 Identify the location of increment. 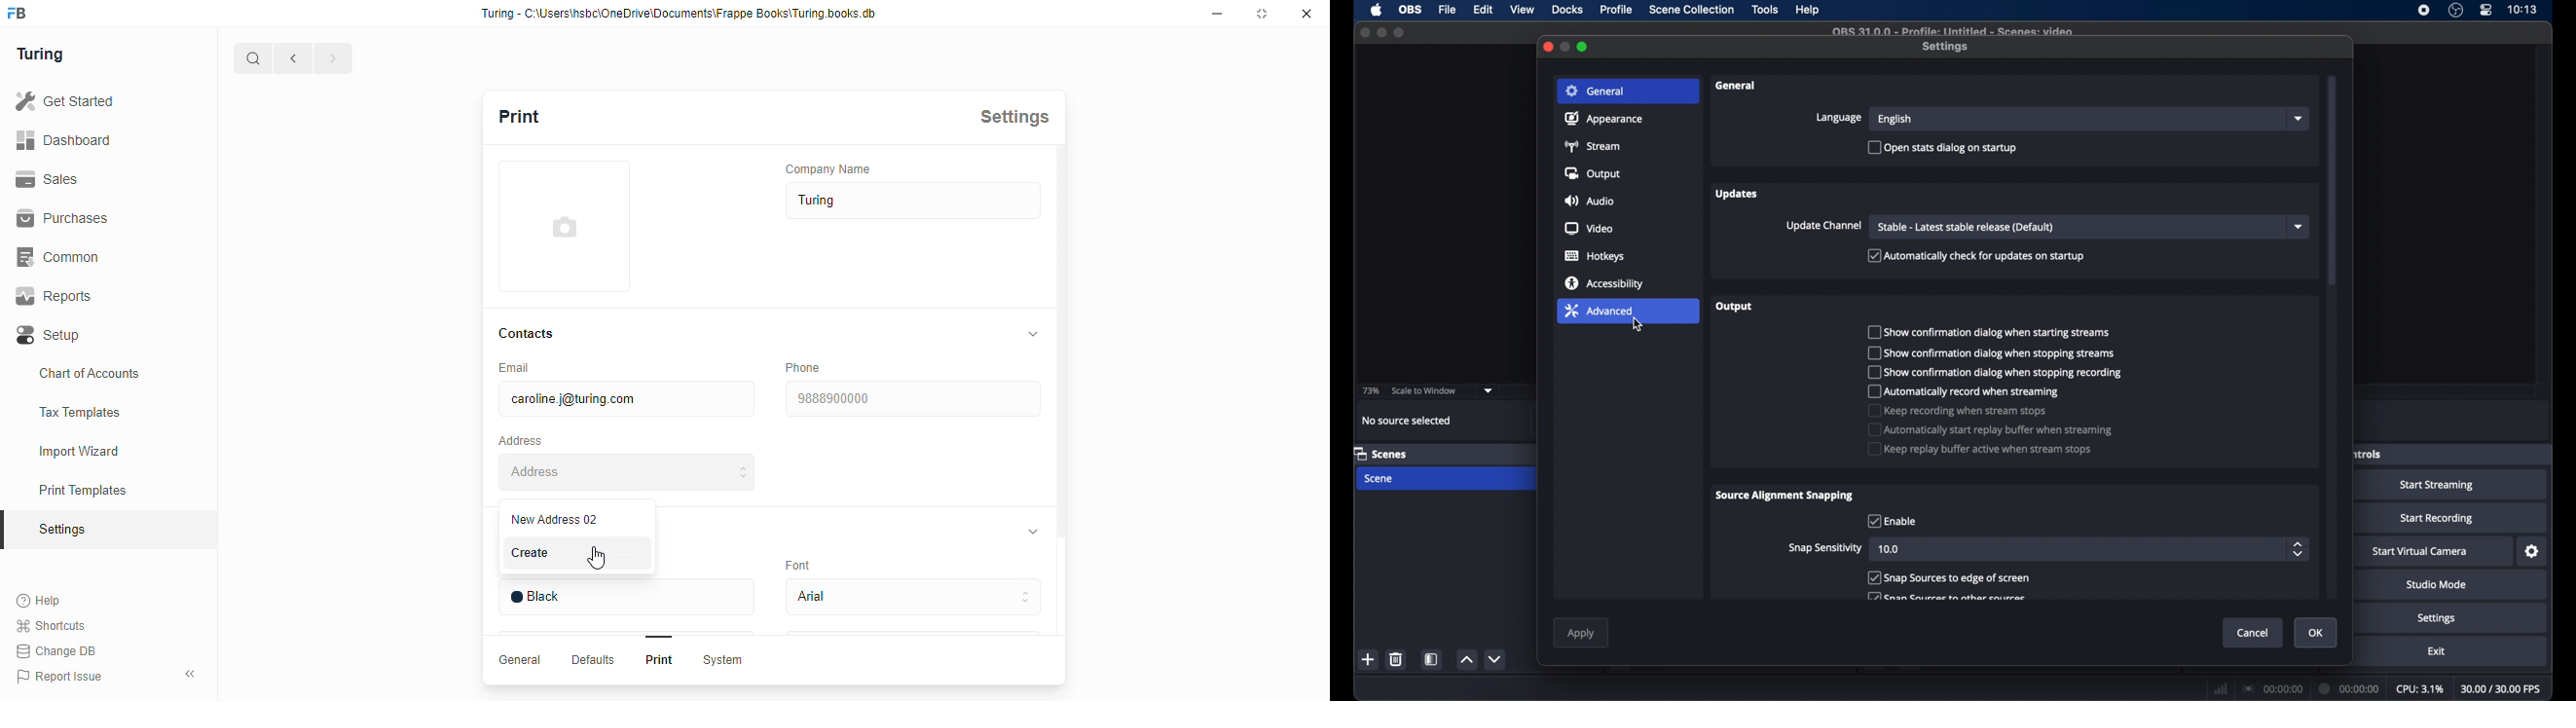
(1467, 660).